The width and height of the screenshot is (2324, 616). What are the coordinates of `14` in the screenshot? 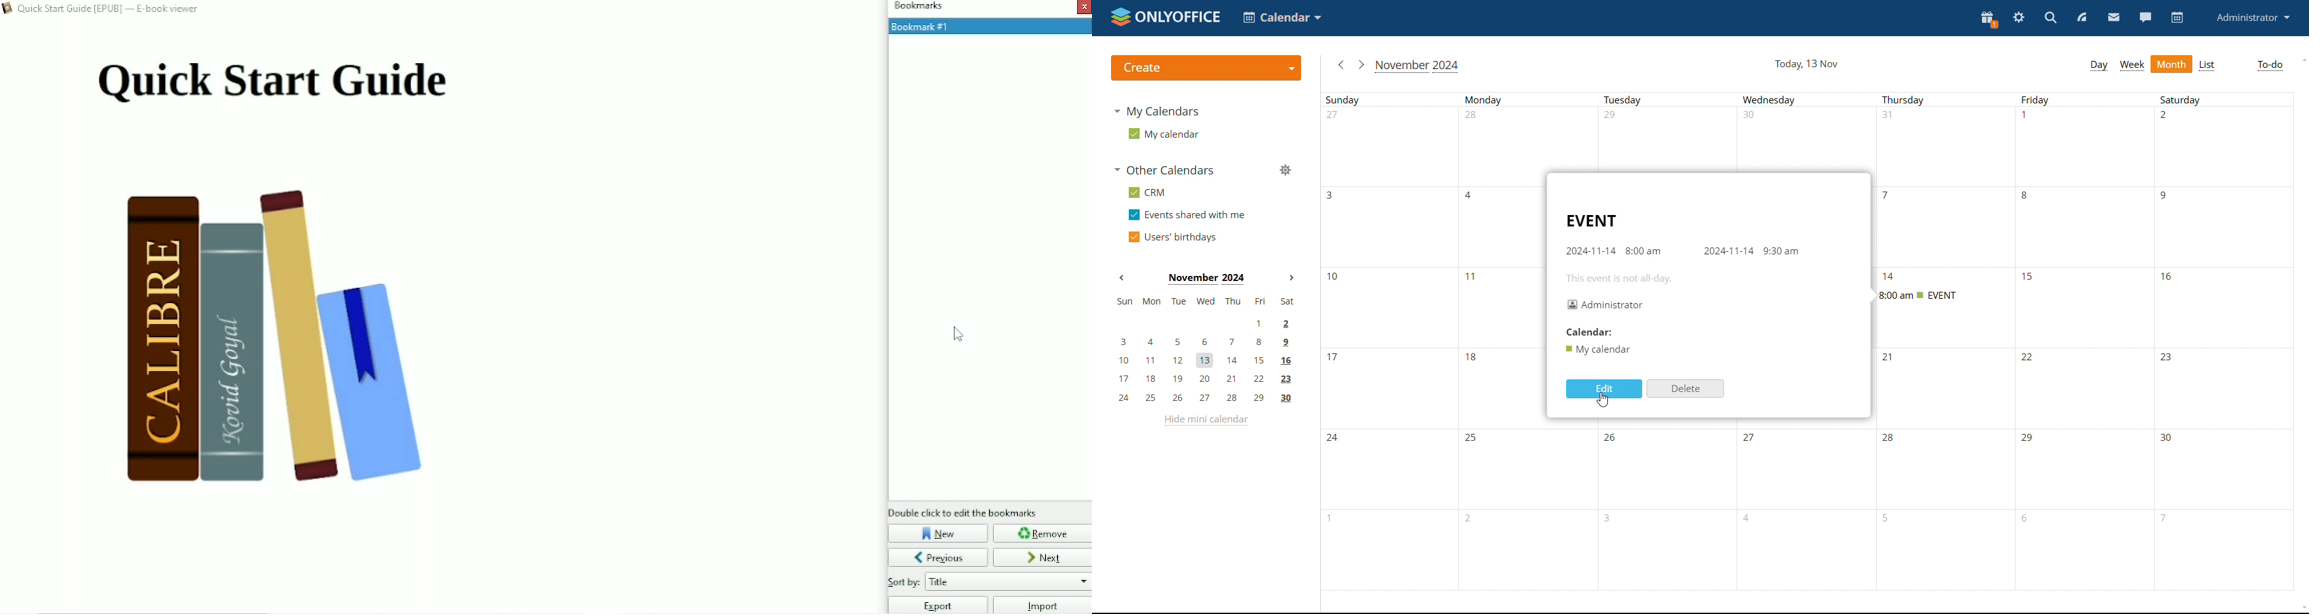 It's located at (1890, 277).